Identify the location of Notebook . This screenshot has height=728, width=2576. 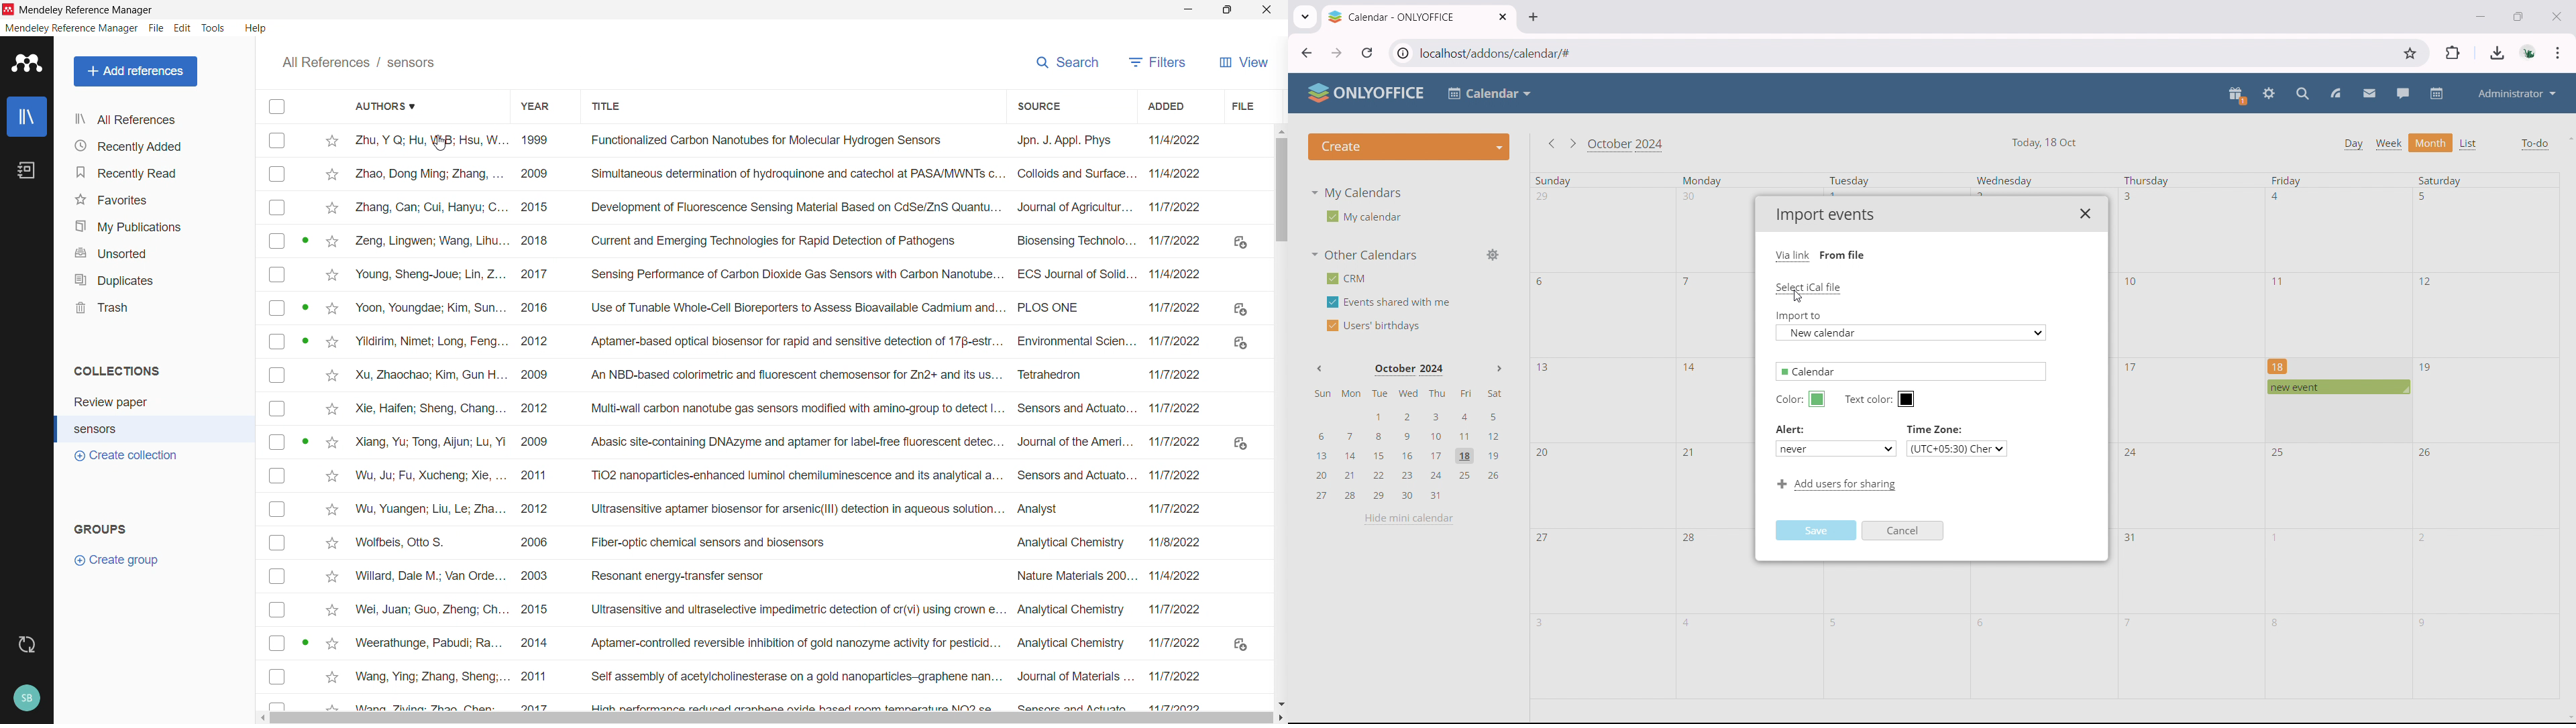
(28, 170).